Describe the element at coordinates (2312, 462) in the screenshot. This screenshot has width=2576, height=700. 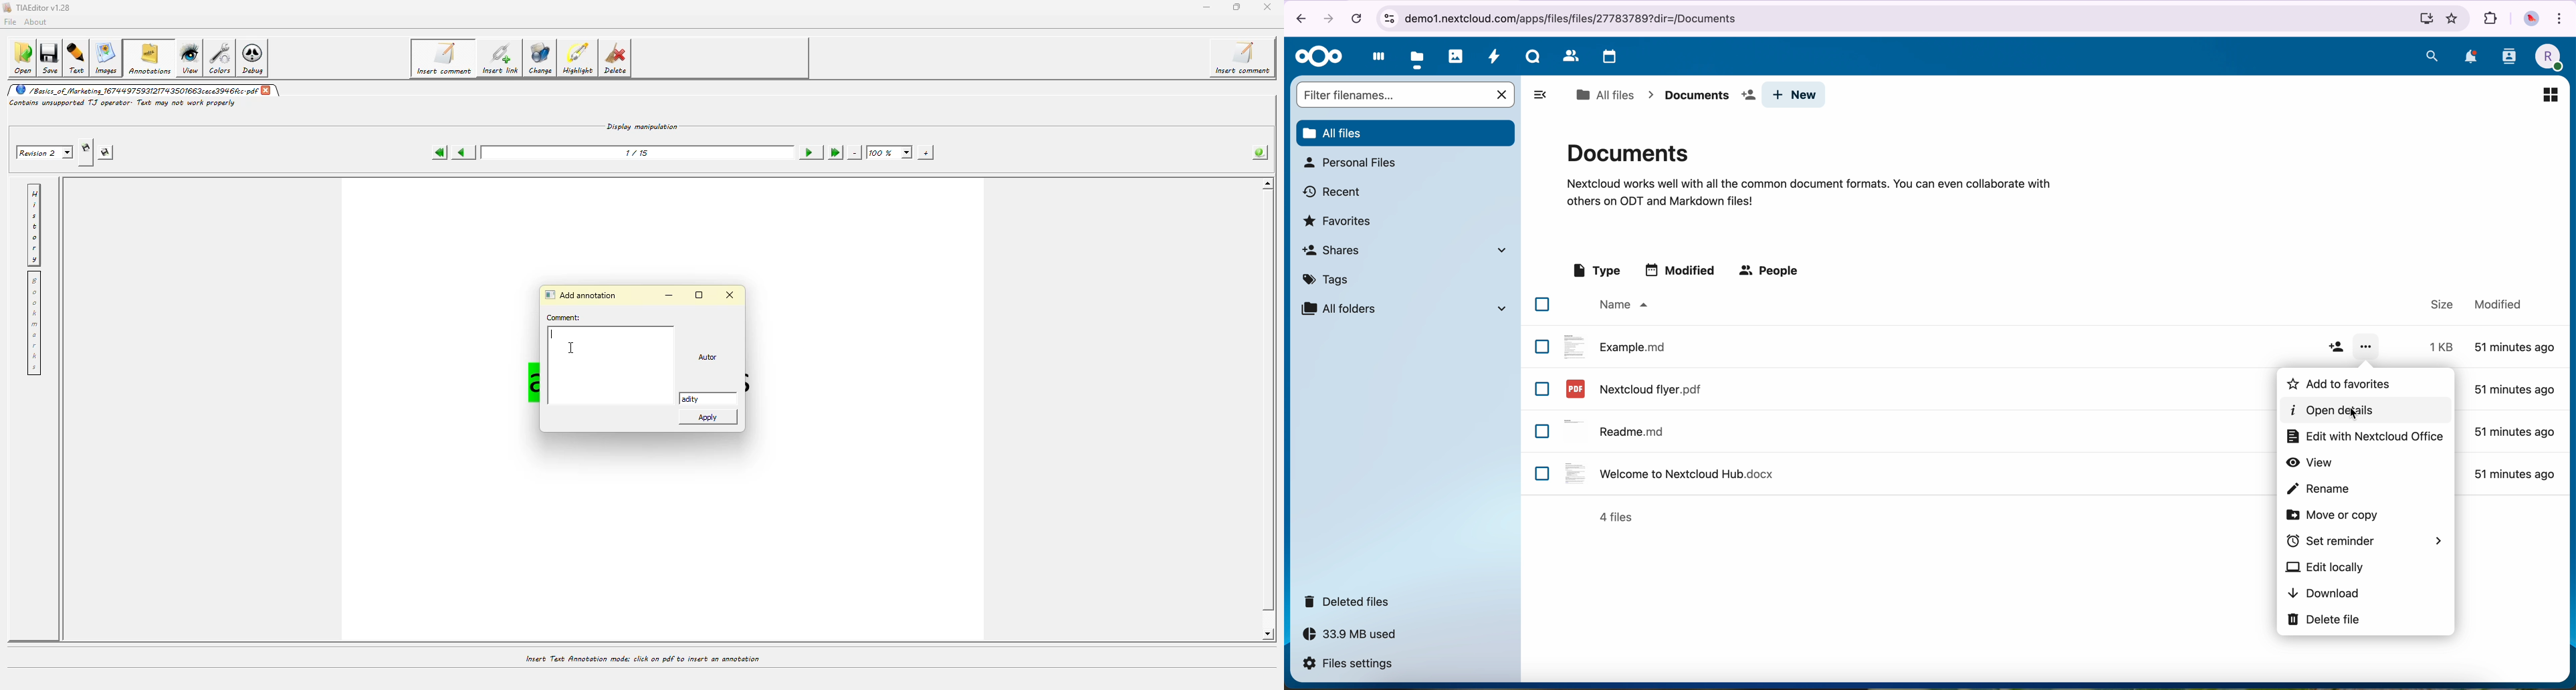
I see `view` at that location.